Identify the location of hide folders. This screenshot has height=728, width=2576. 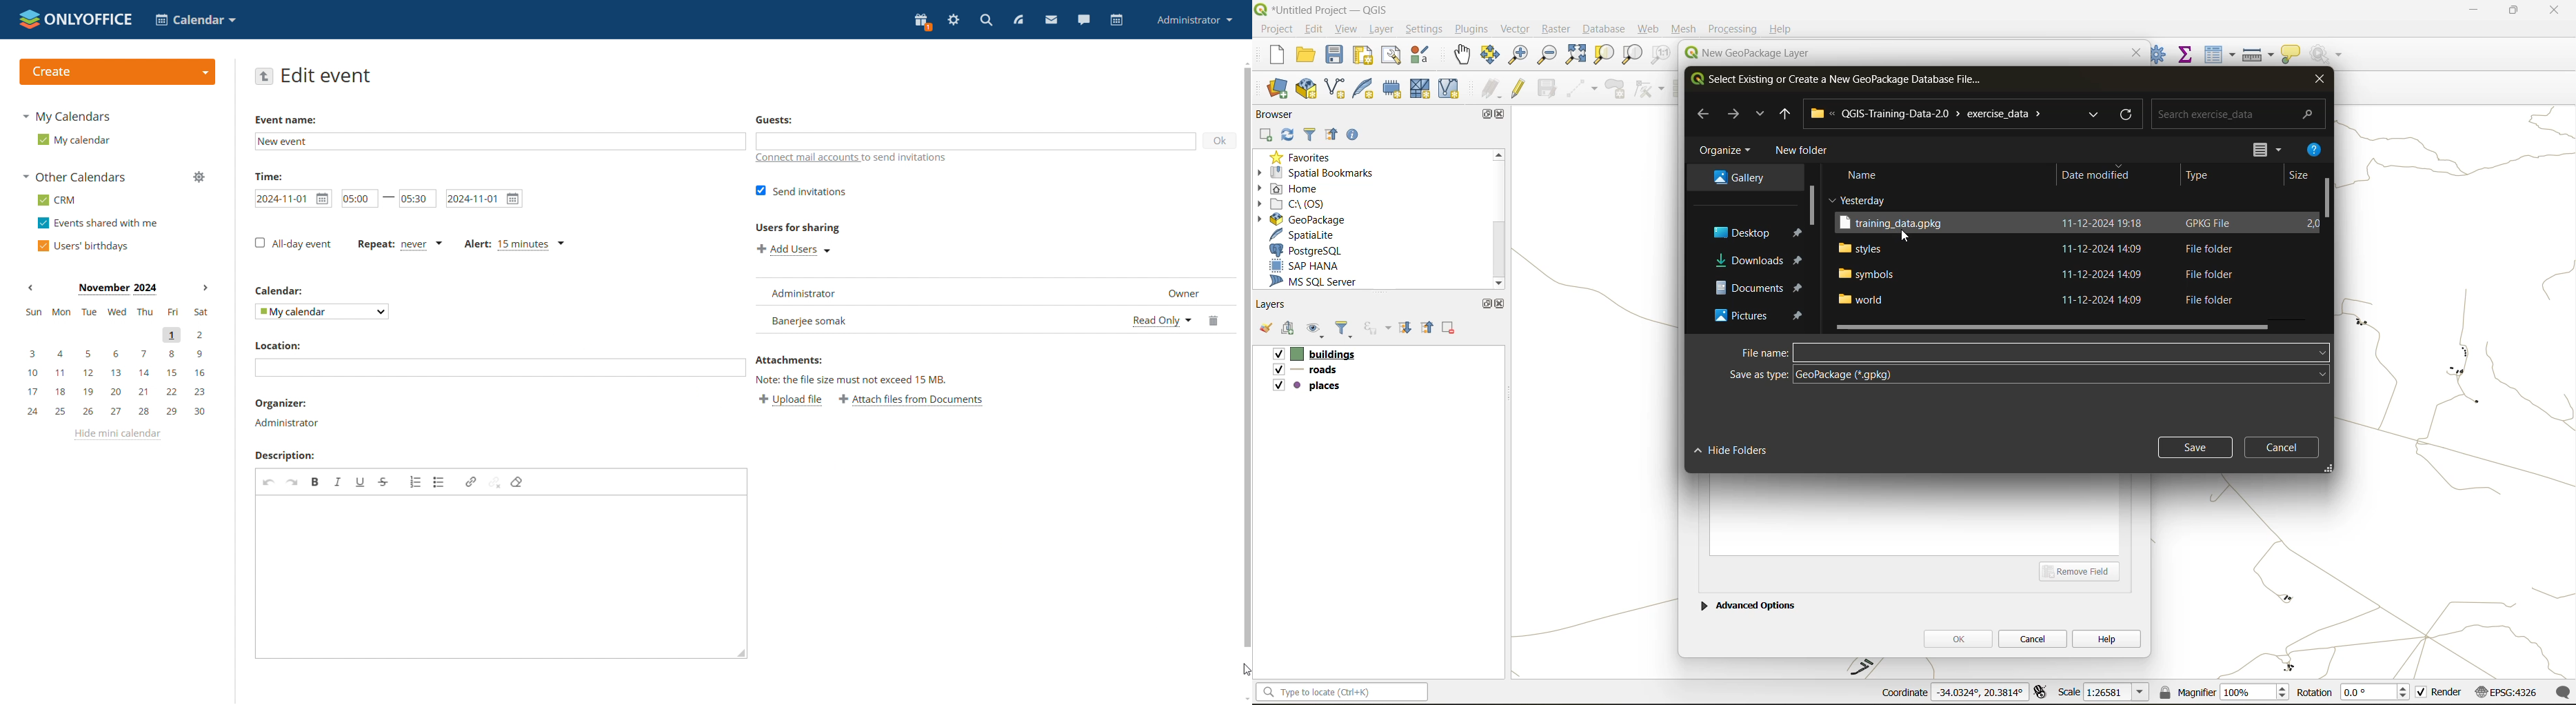
(1736, 450).